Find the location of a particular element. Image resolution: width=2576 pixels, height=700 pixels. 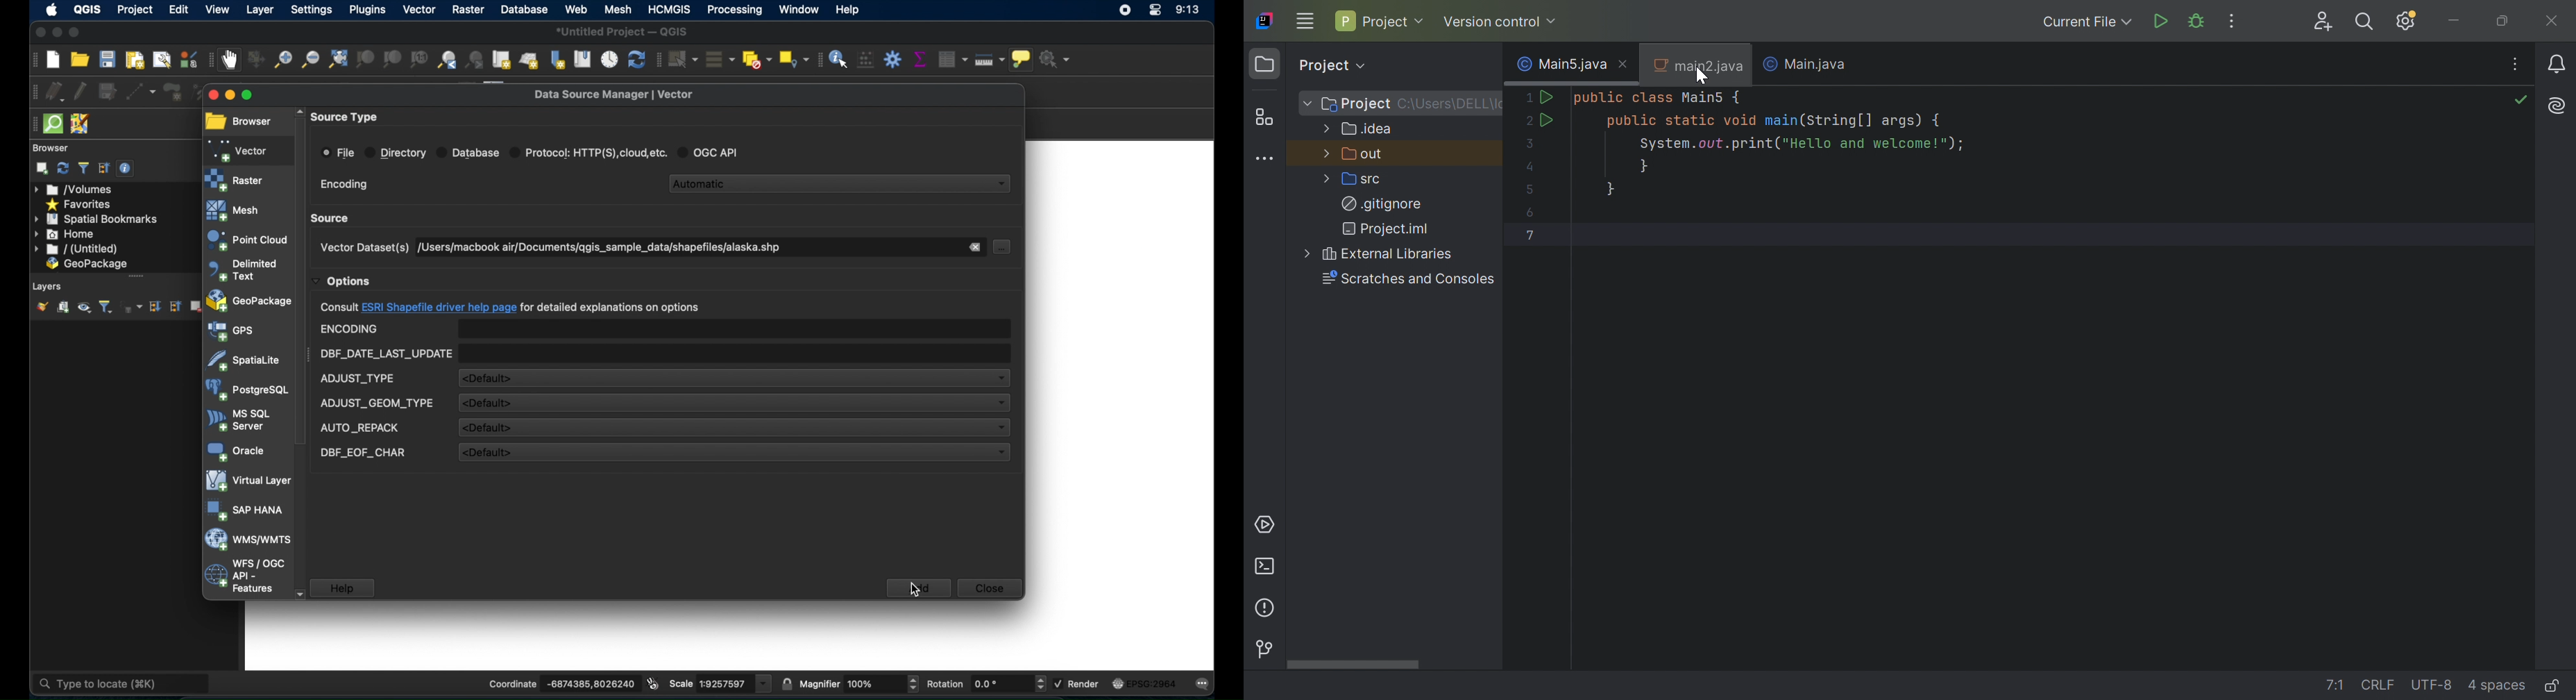

spatiallite is located at coordinates (244, 360).